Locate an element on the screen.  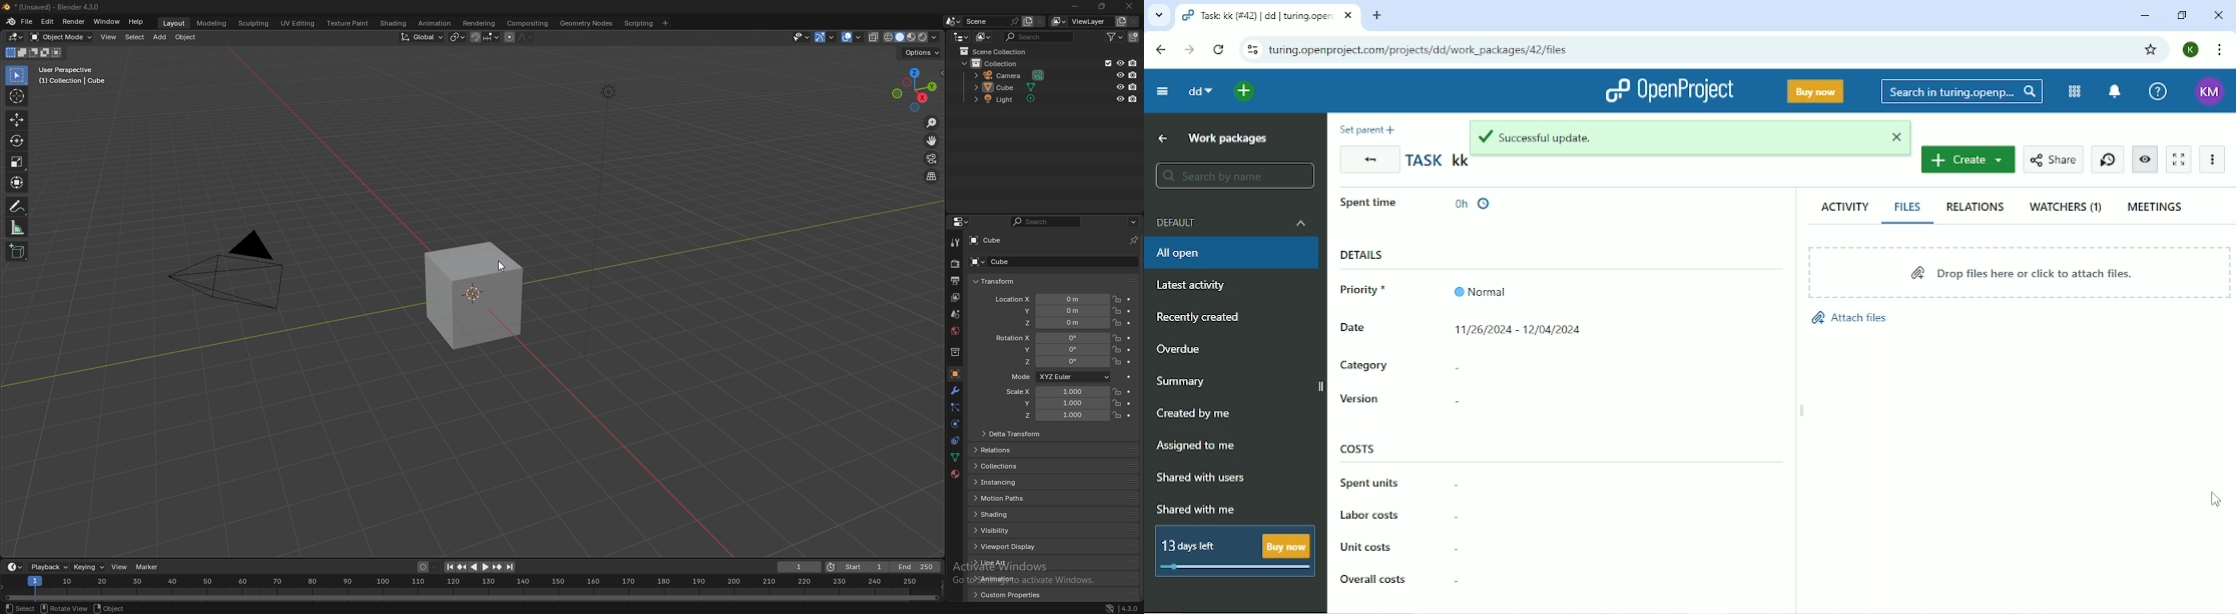
lock is located at coordinates (1117, 361).